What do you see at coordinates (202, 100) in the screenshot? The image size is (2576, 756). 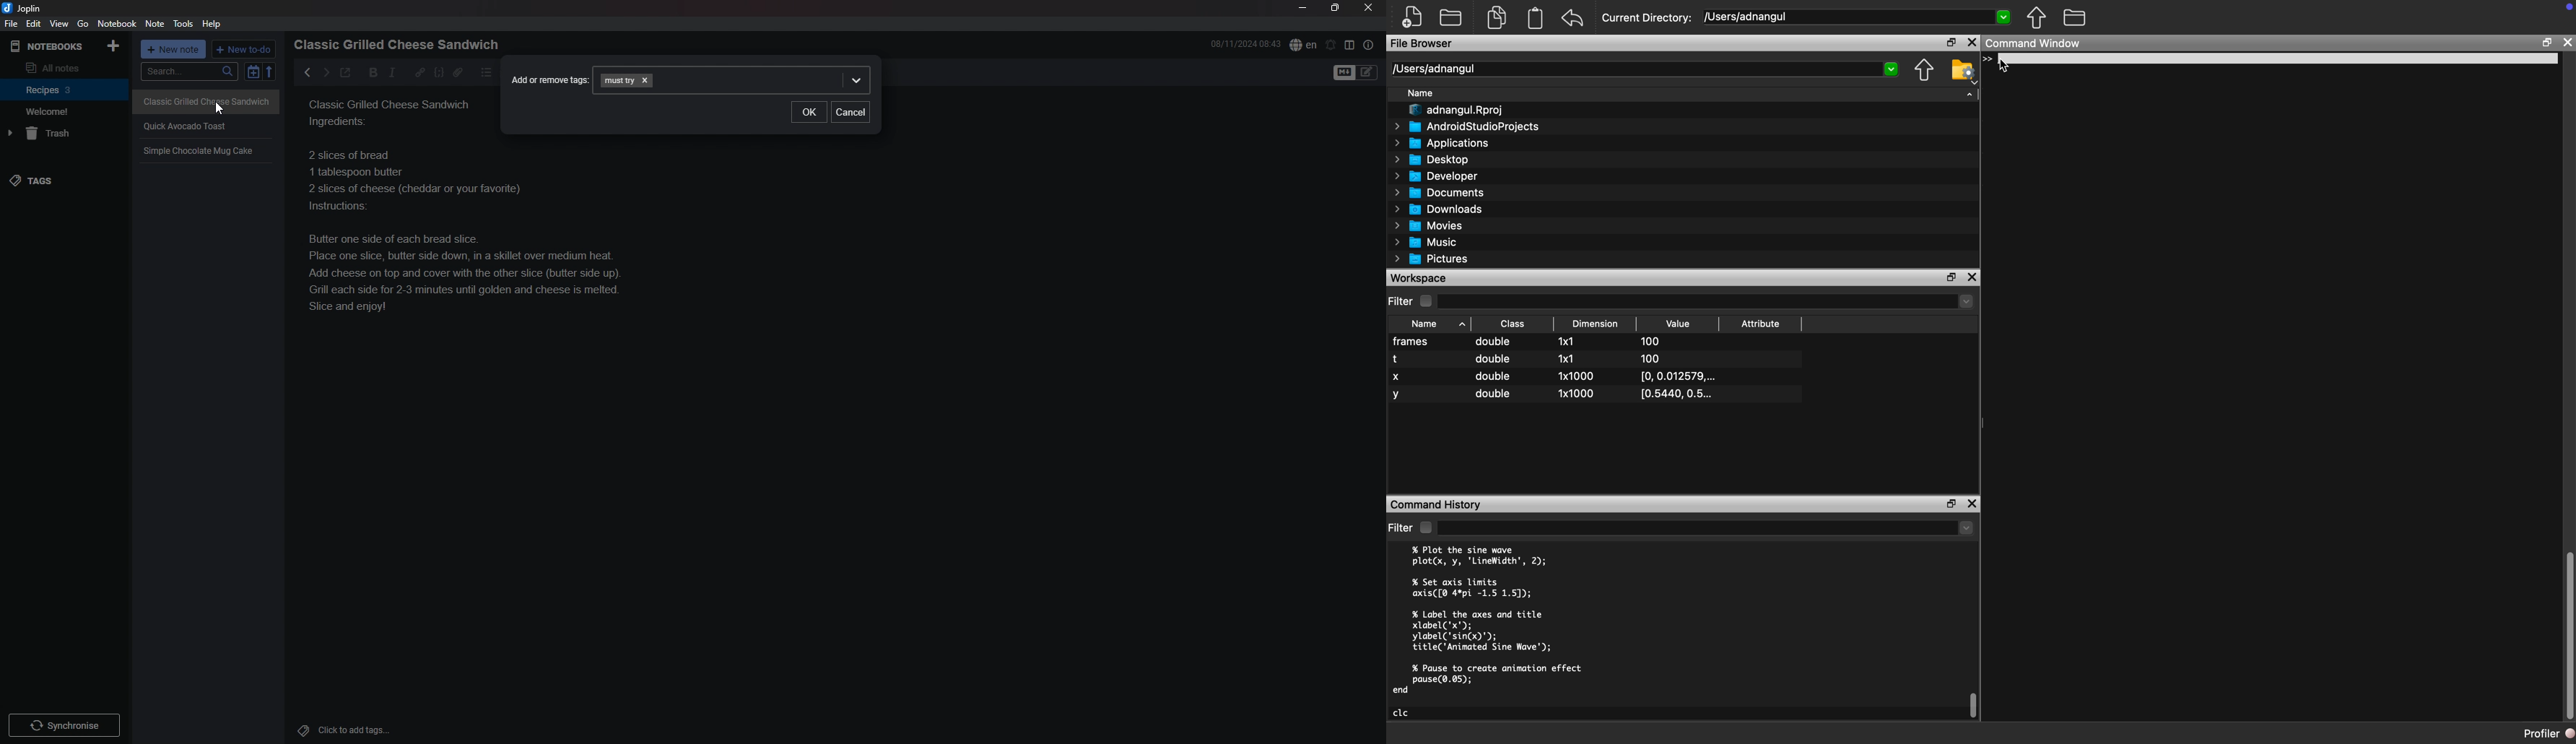 I see `recipe` at bounding box center [202, 100].